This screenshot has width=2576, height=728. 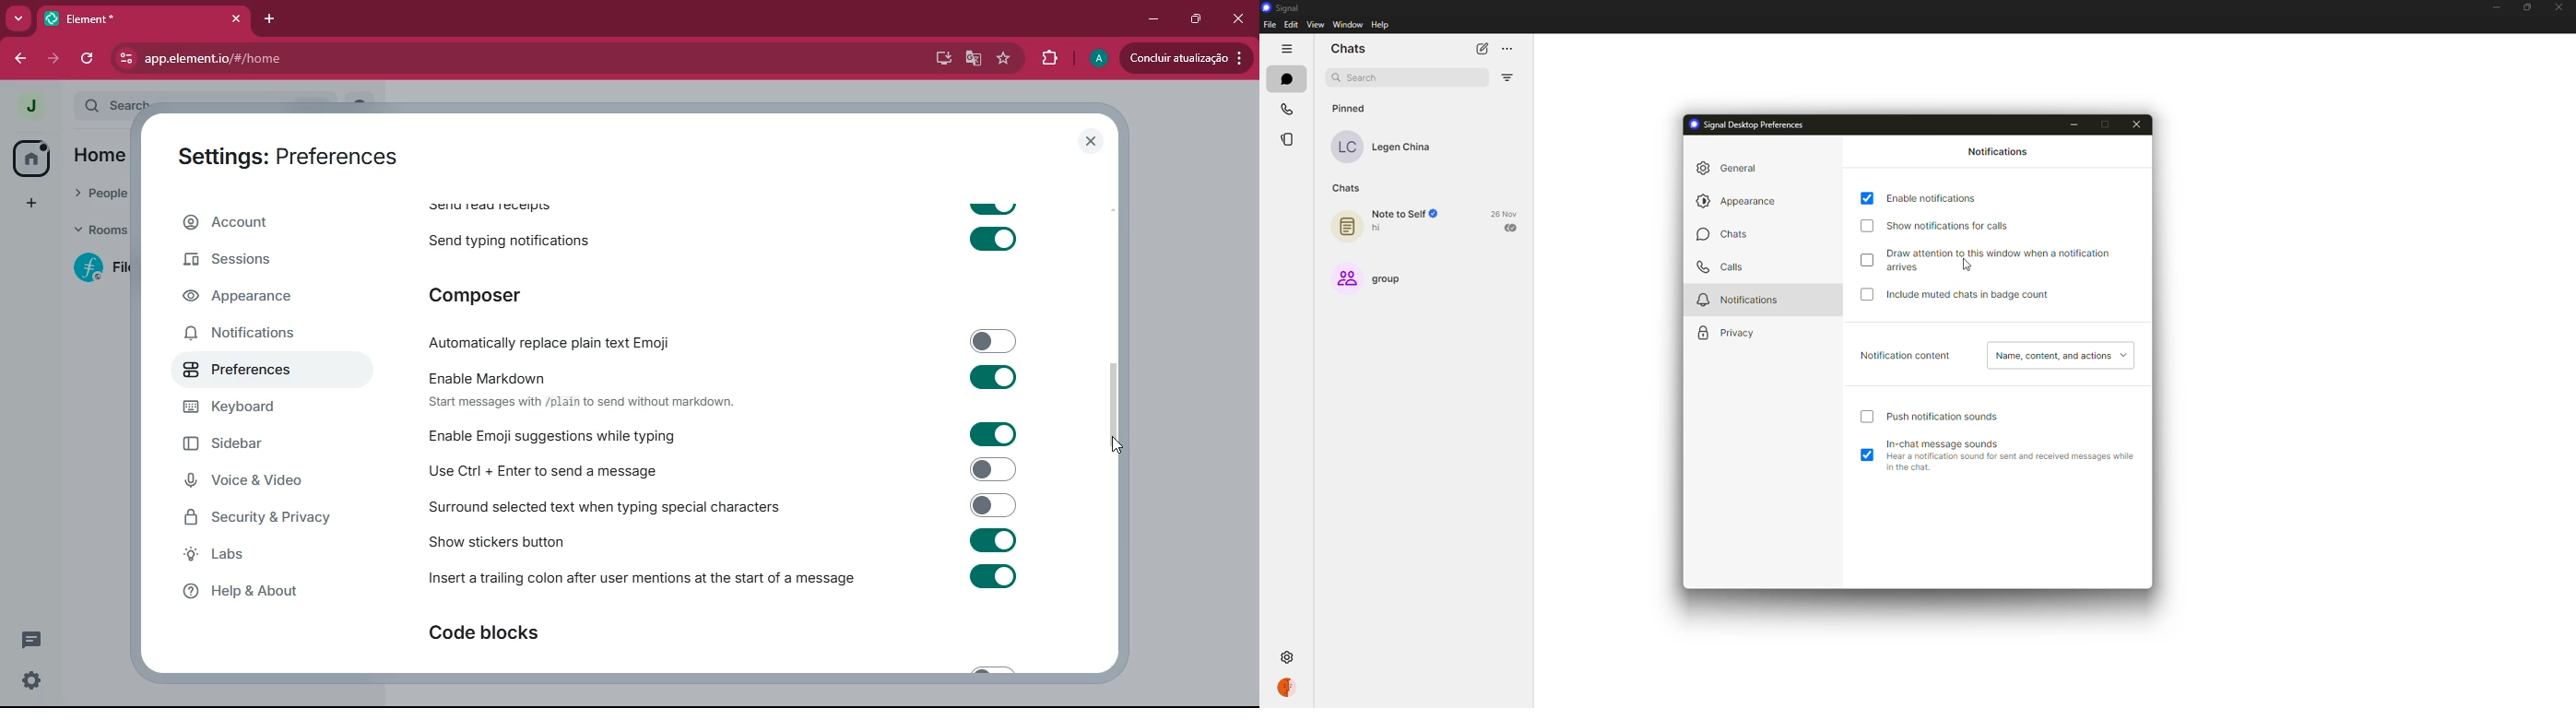 What do you see at coordinates (293, 158) in the screenshot?
I see `settings: preferences` at bounding box center [293, 158].